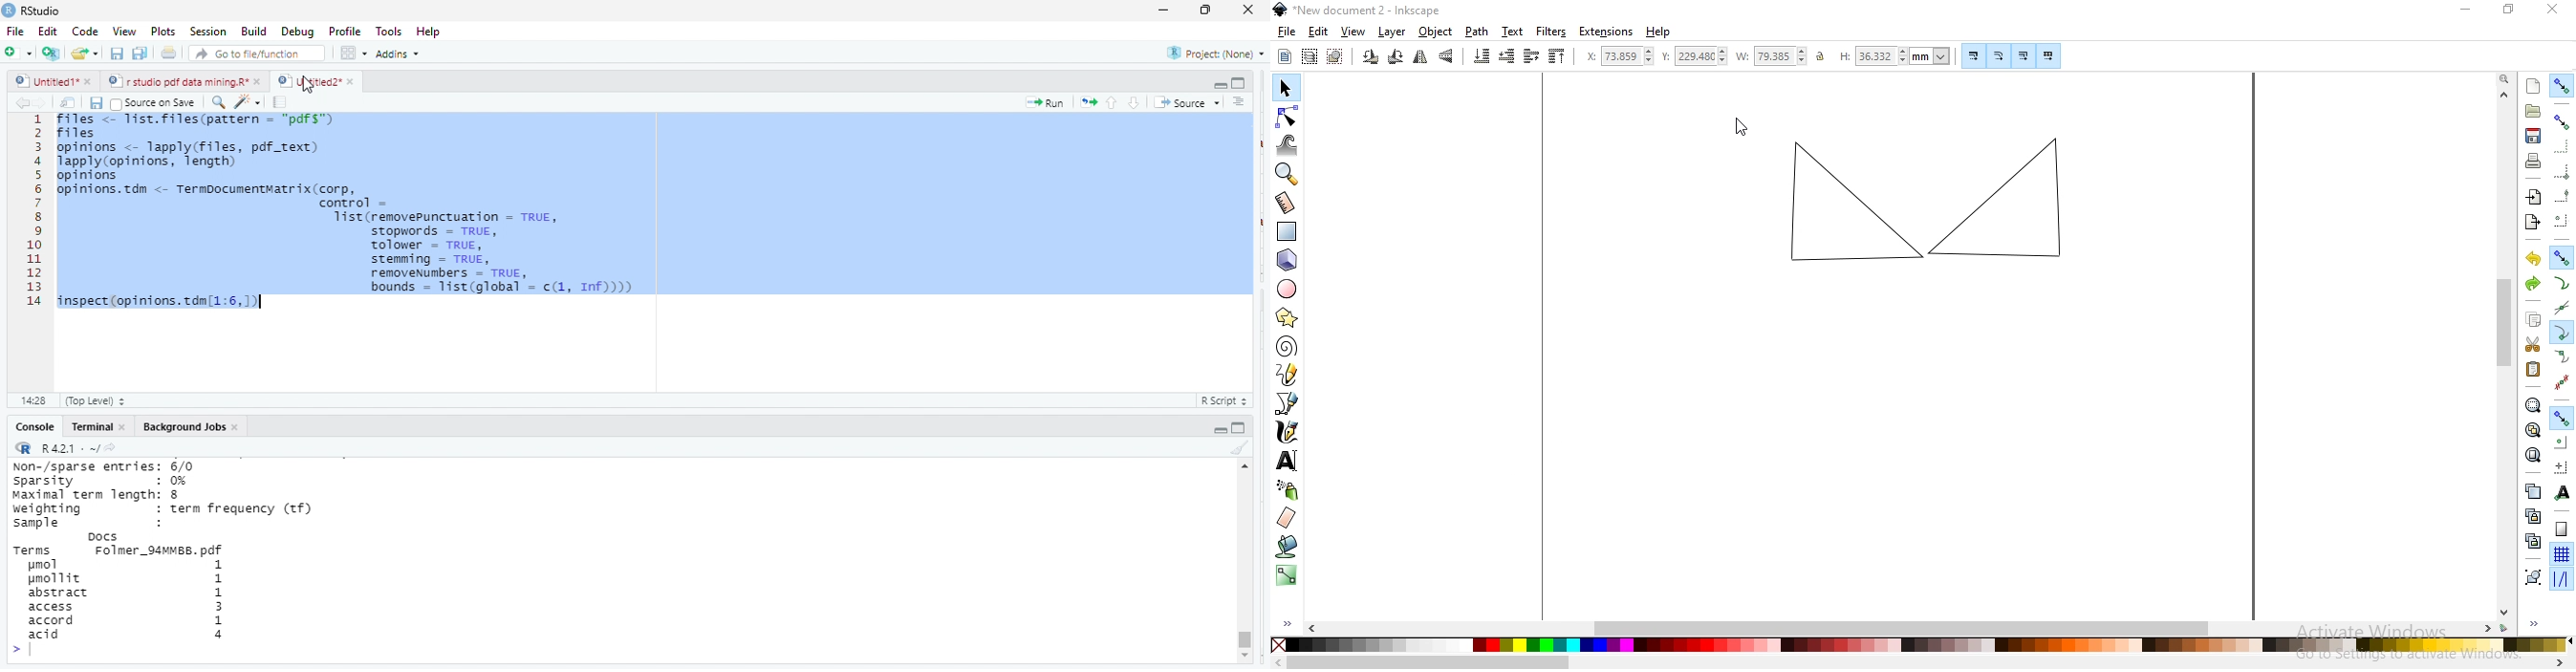  What do you see at coordinates (170, 54) in the screenshot?
I see `print the current file` at bounding box center [170, 54].